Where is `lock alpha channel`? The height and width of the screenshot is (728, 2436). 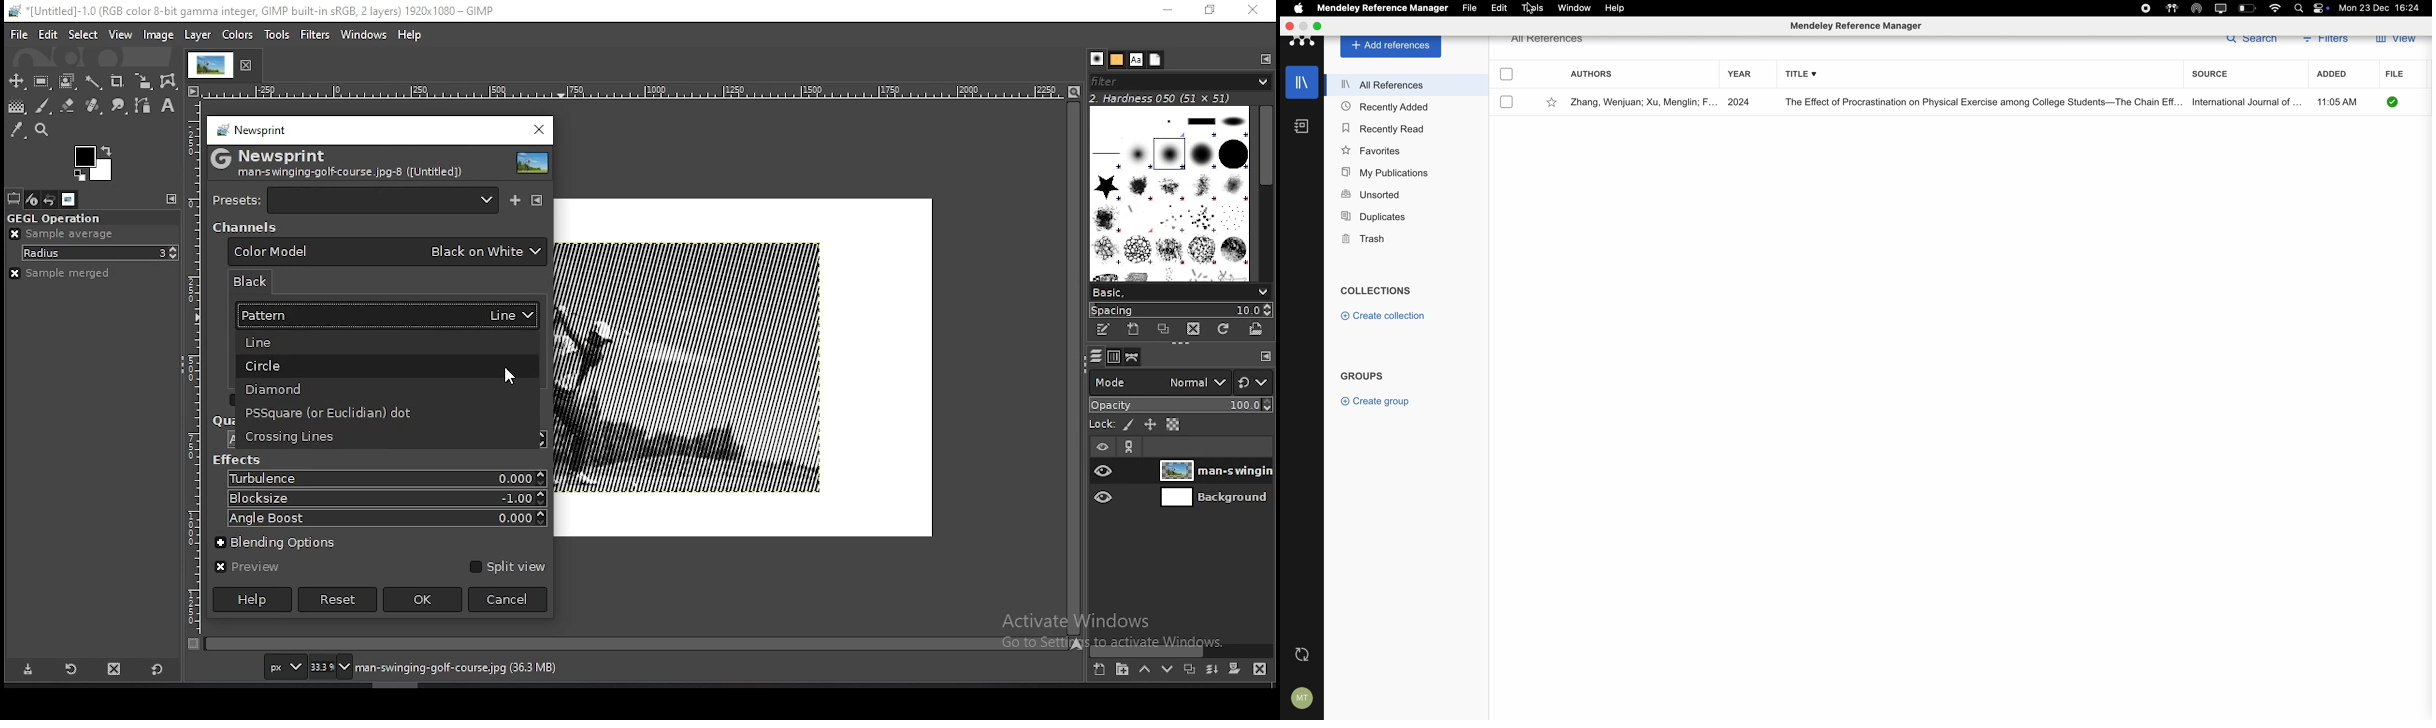
lock alpha channel is located at coordinates (1171, 425).